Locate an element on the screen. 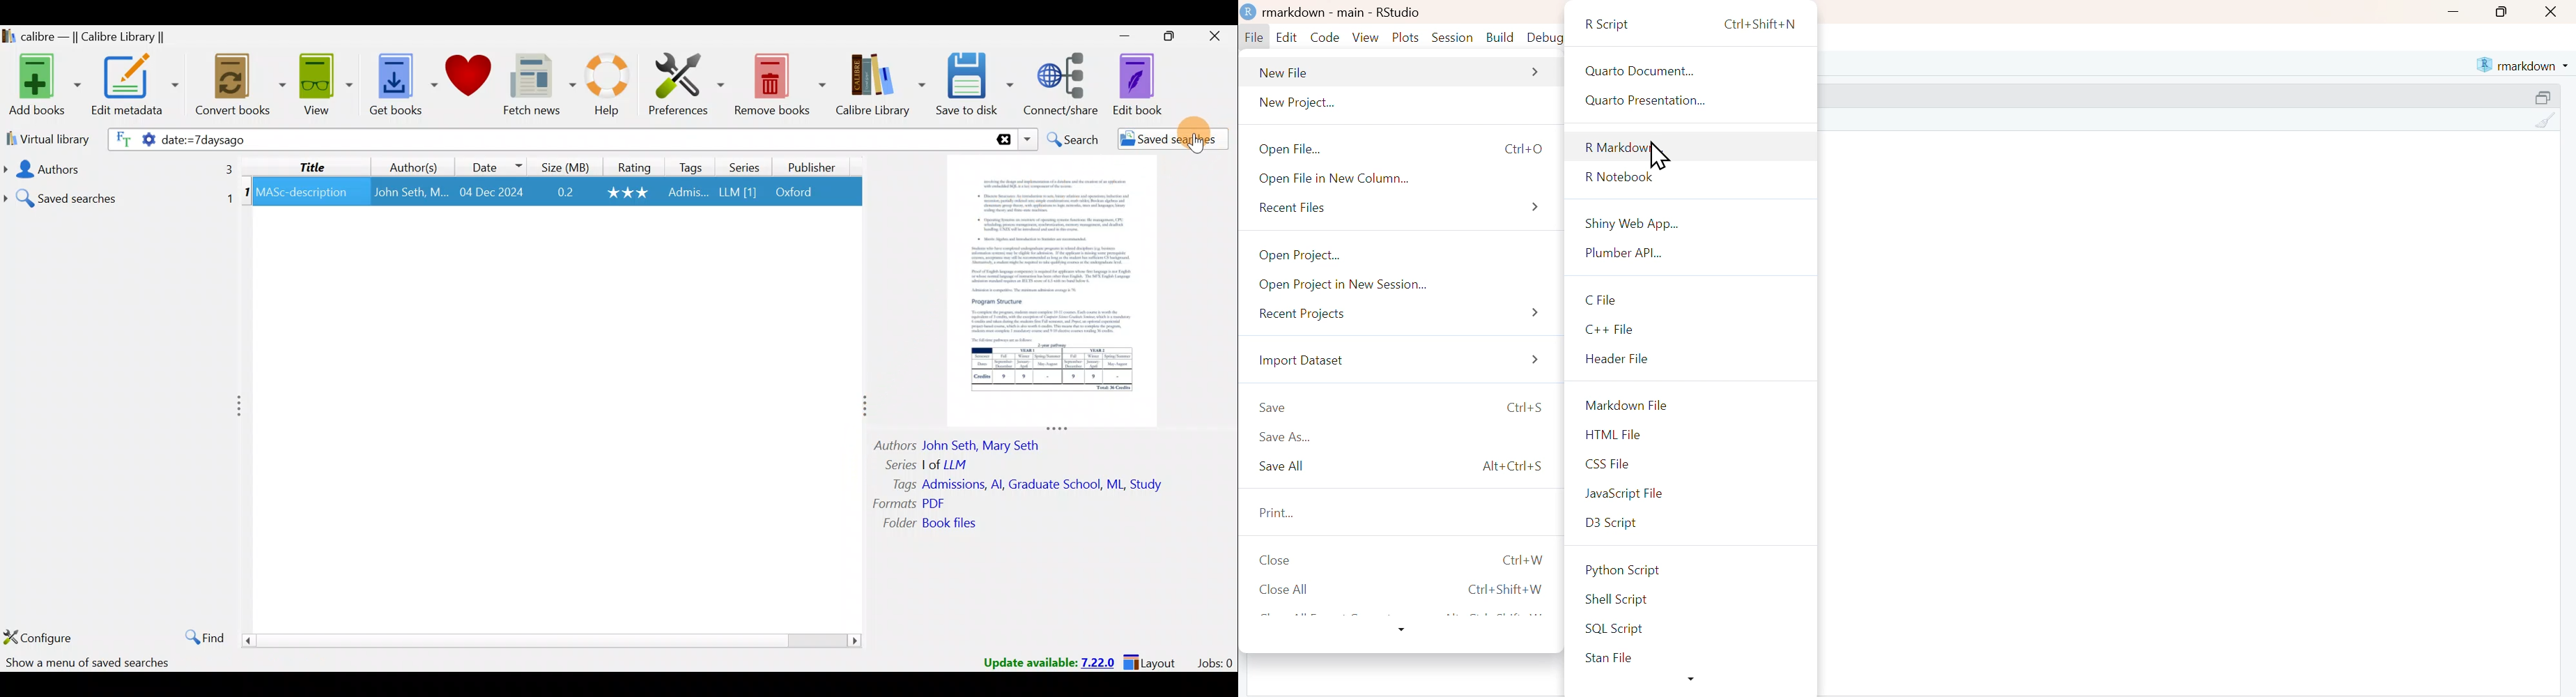 Image resolution: width=2576 pixels, height=700 pixels. Publisher is located at coordinates (814, 169).